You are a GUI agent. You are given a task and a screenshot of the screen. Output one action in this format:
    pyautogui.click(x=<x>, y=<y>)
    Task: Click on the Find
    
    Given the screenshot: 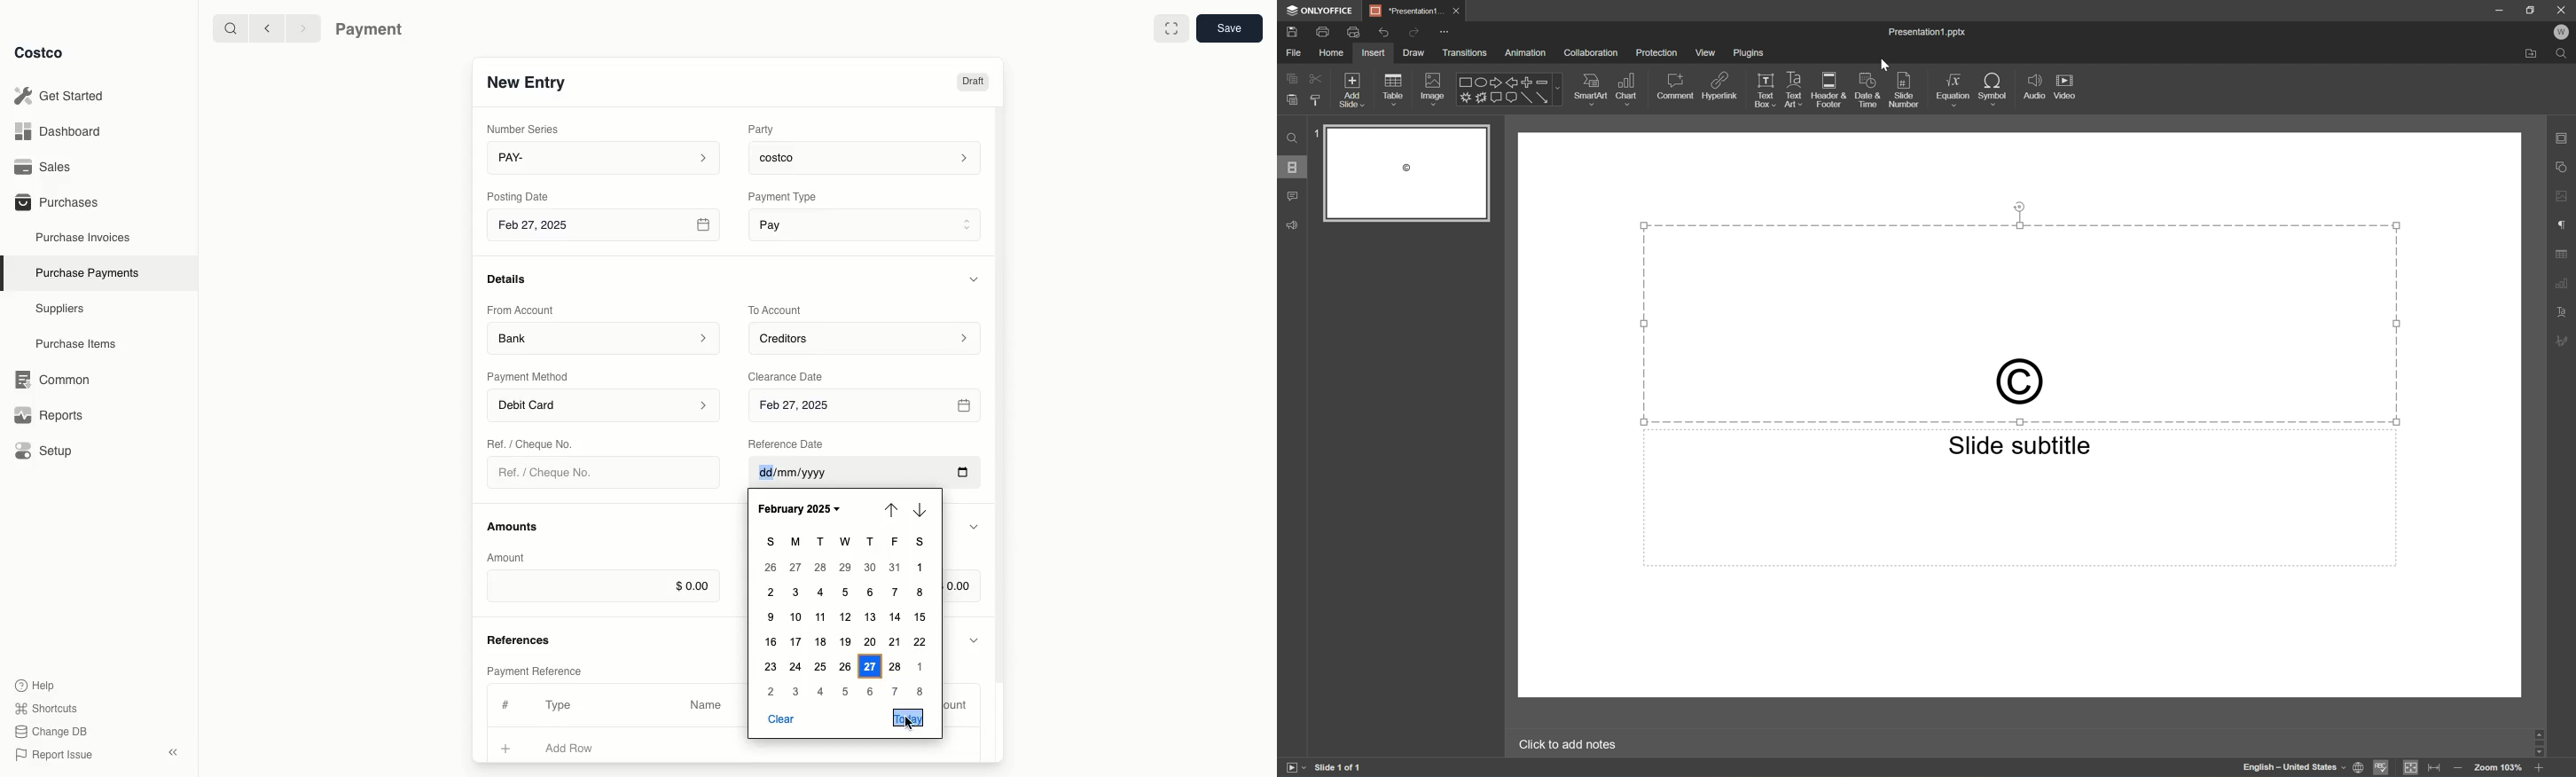 What is the action you would take?
    pyautogui.click(x=2565, y=54)
    